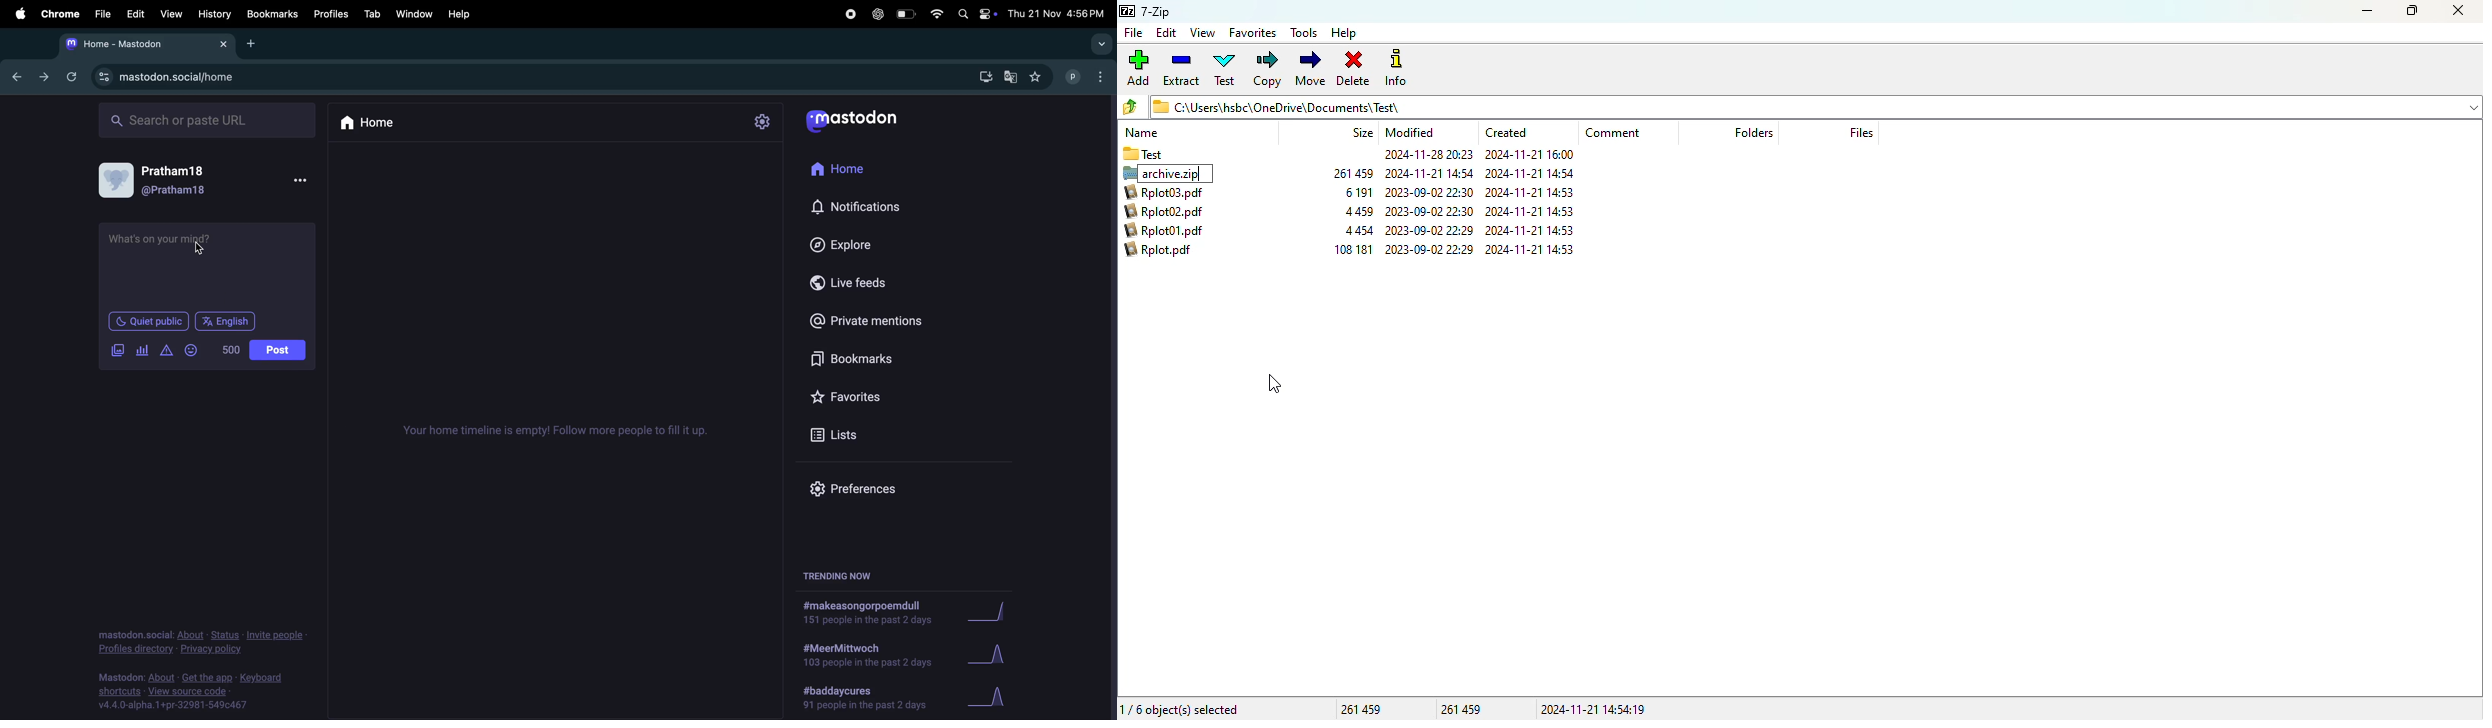 The width and height of the screenshot is (2492, 728). Describe the element at coordinates (1362, 132) in the screenshot. I see `size` at that location.